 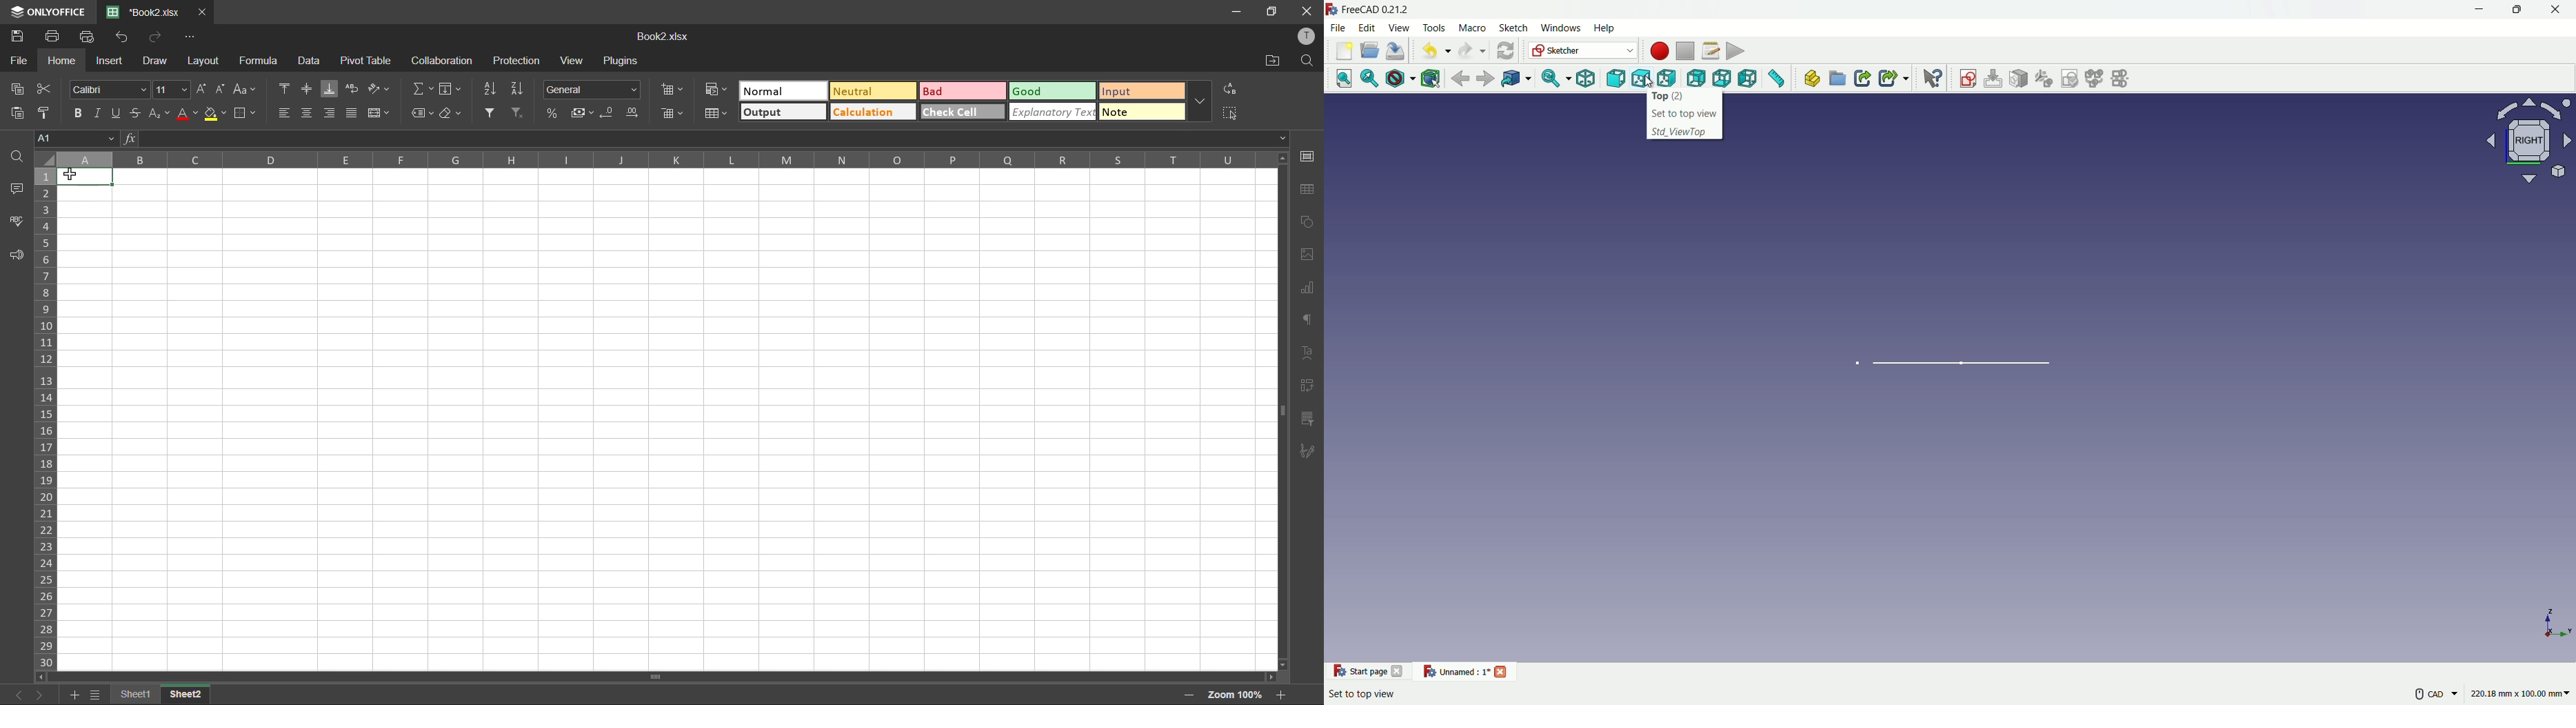 What do you see at coordinates (2525, 141) in the screenshot?
I see `view` at bounding box center [2525, 141].